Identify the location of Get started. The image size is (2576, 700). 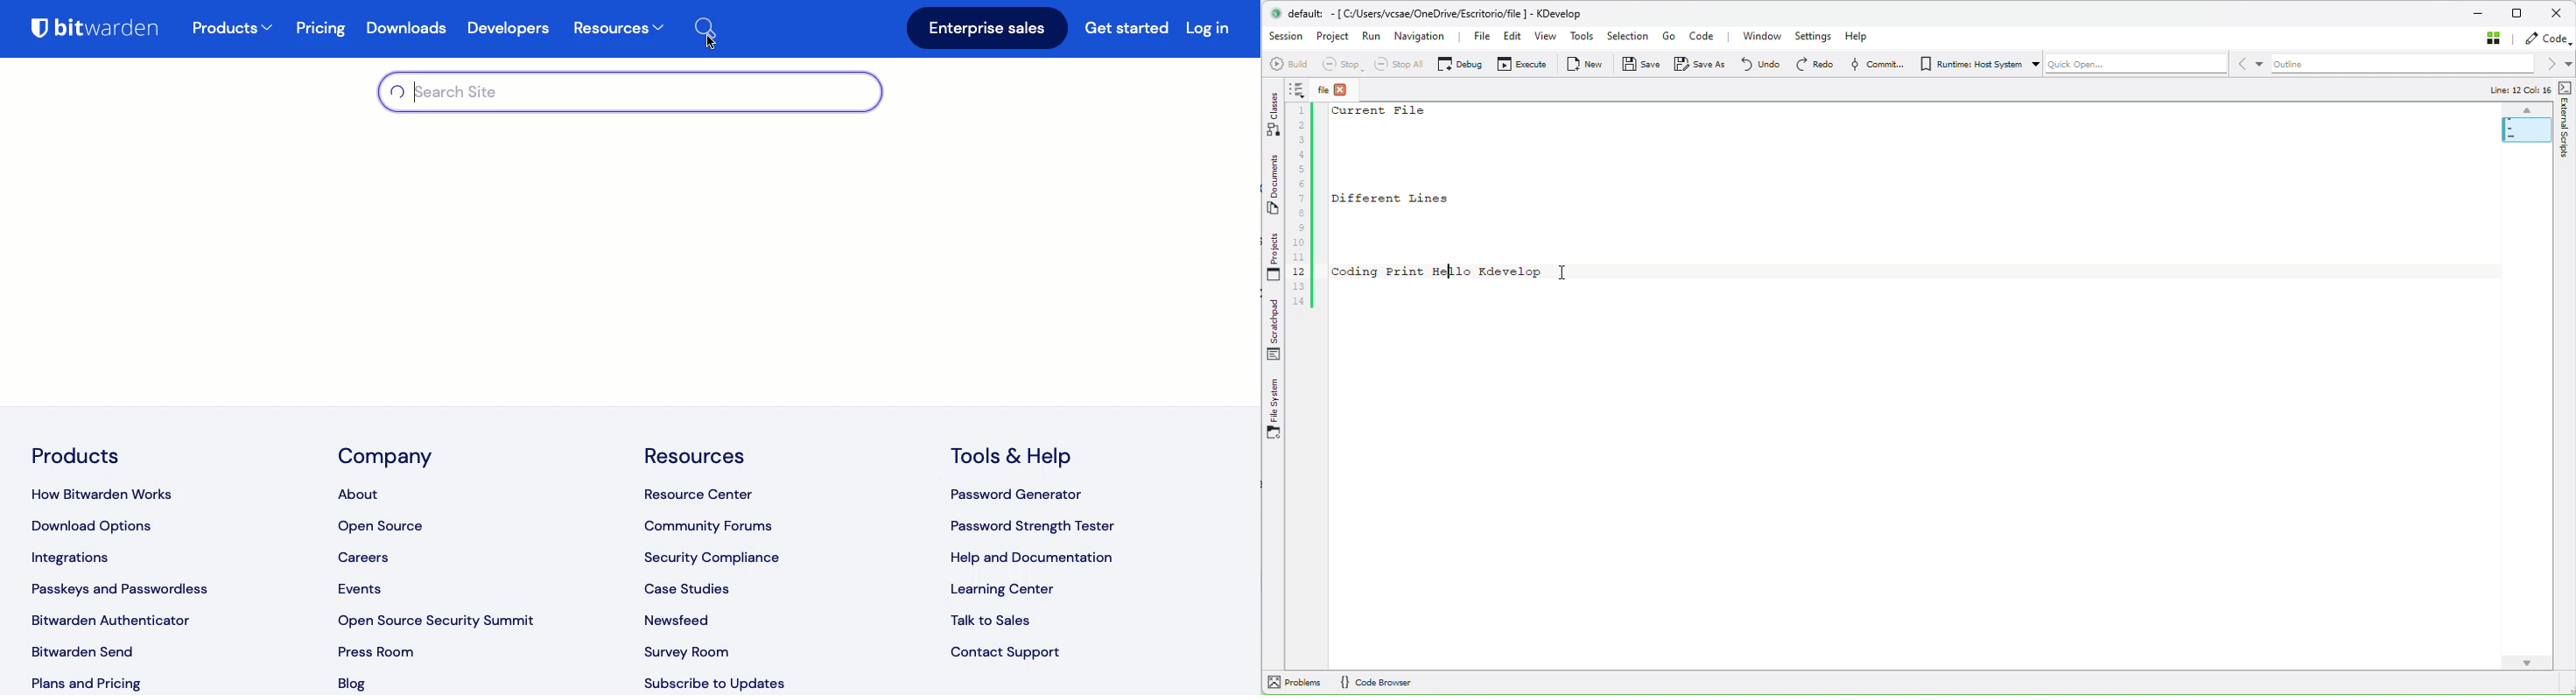
(1129, 31).